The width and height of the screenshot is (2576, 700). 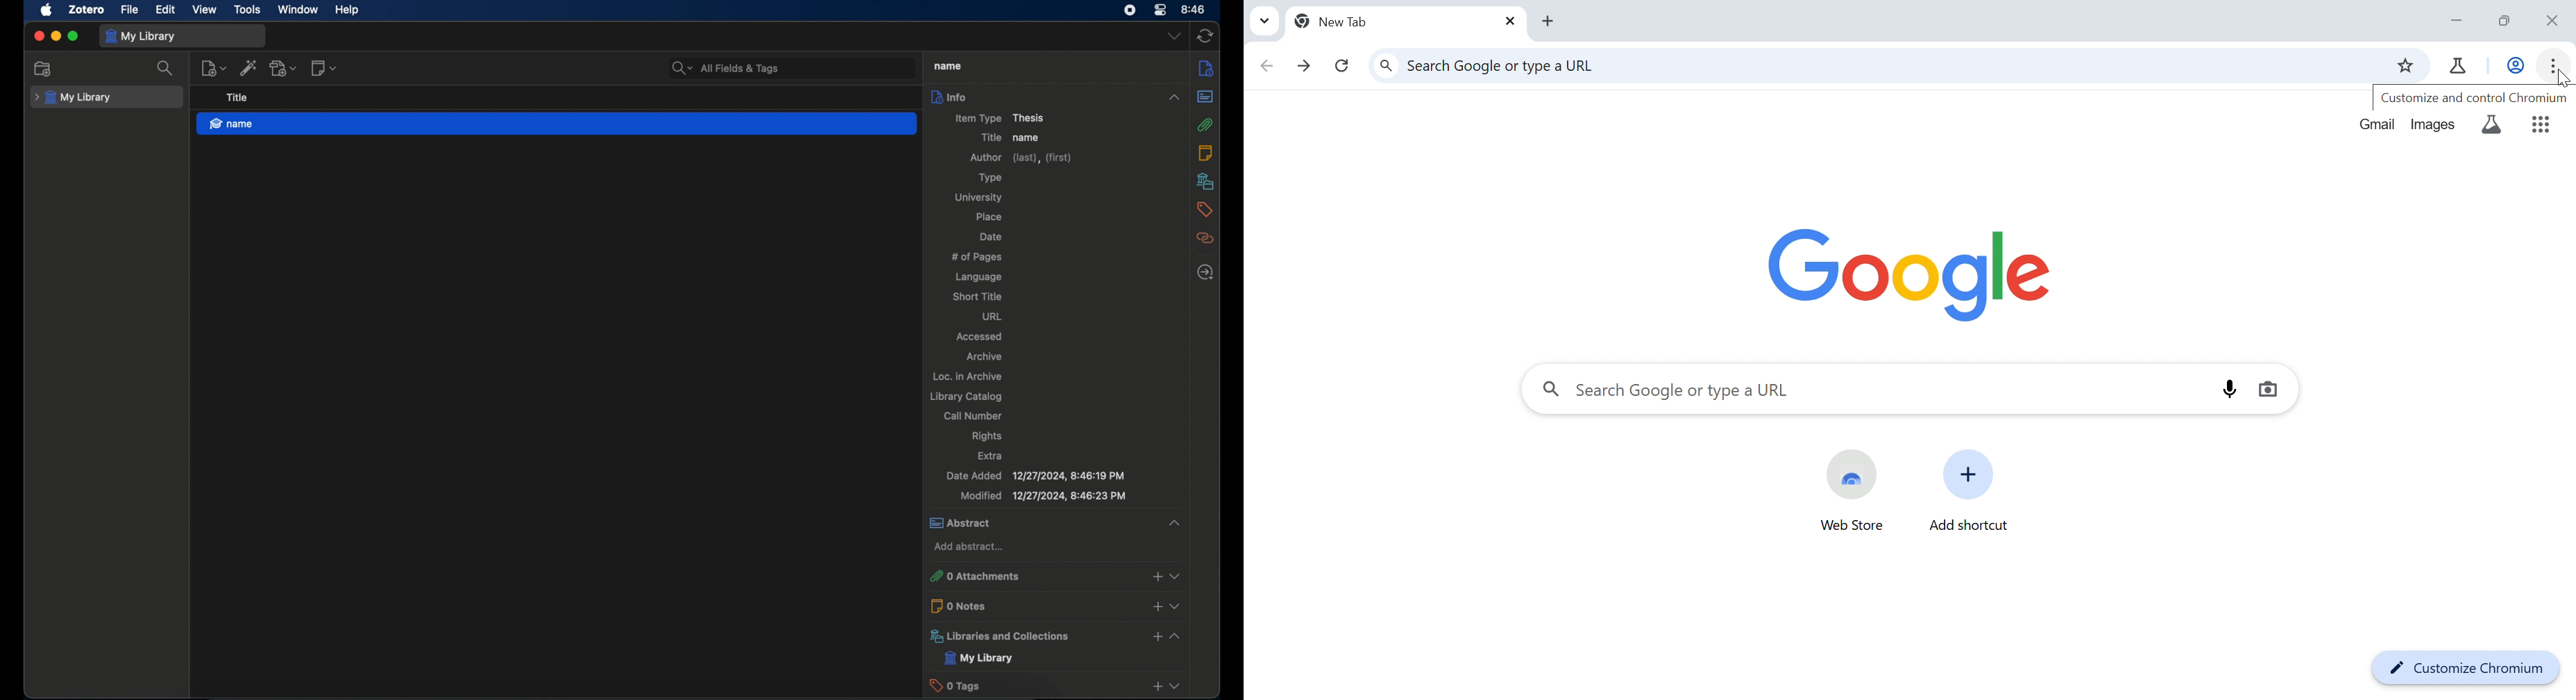 What do you see at coordinates (1170, 522) in the screenshot?
I see `collapse` at bounding box center [1170, 522].